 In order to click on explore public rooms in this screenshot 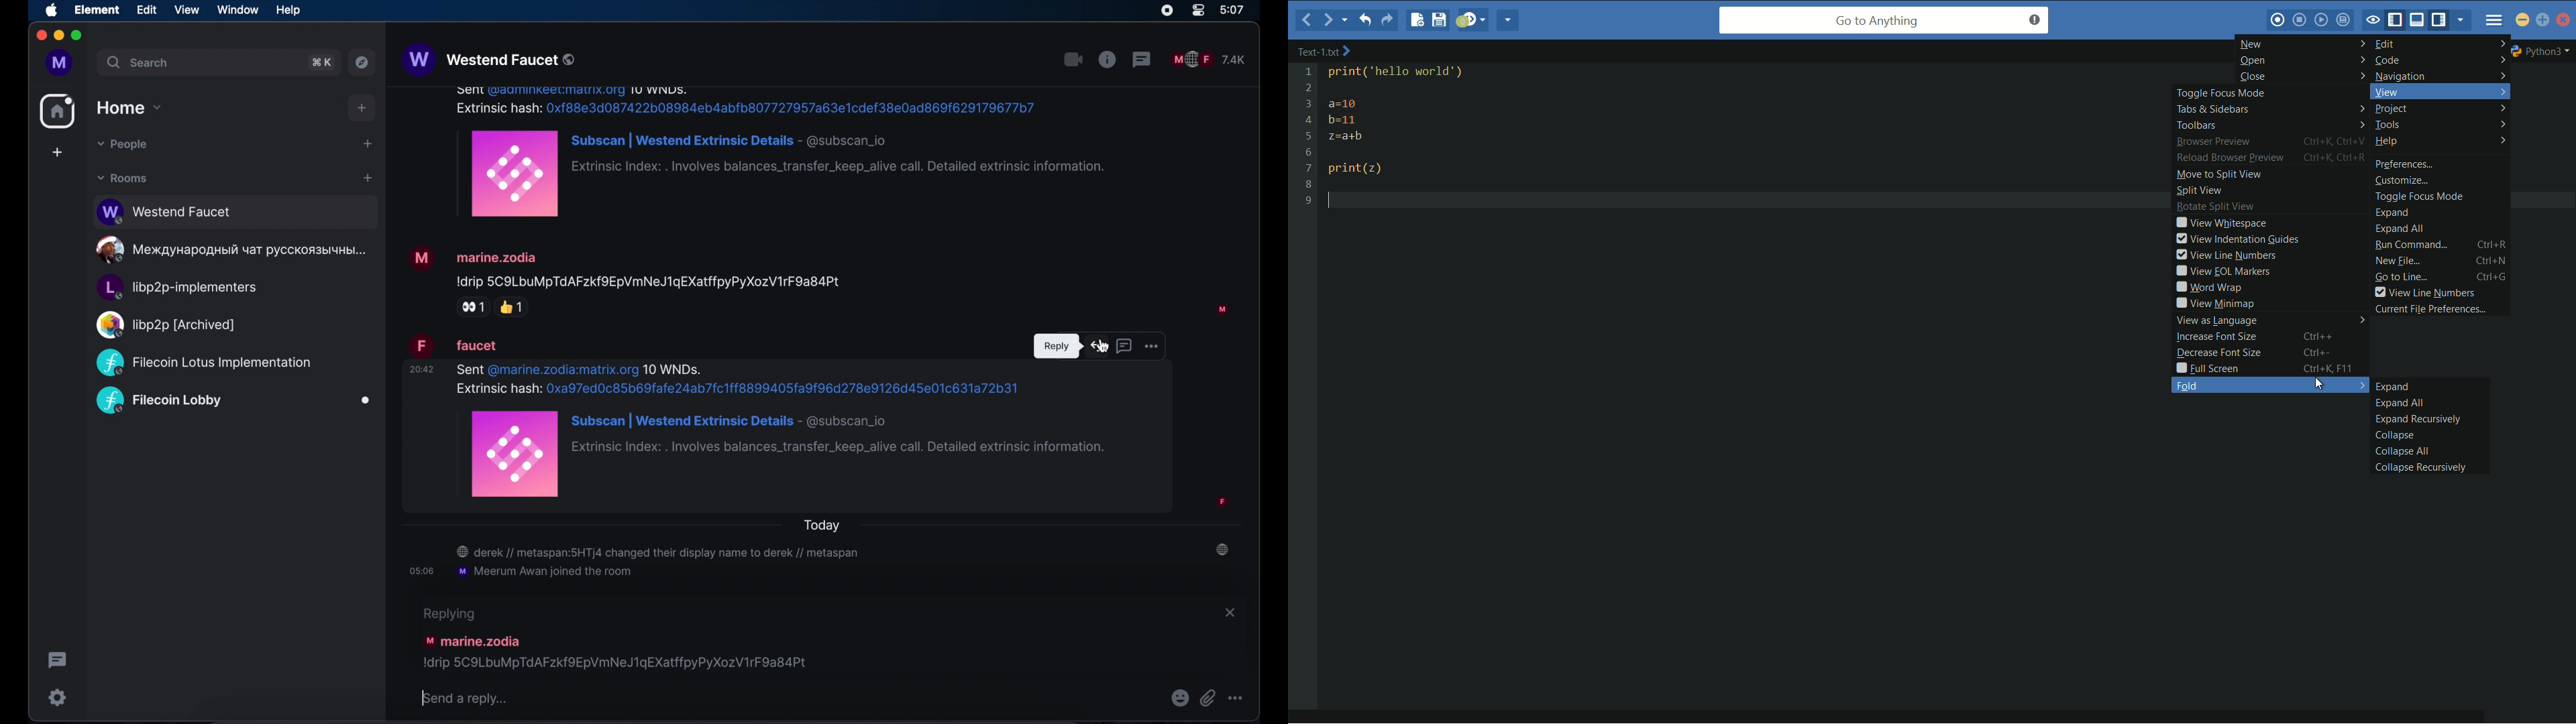, I will do `click(362, 62)`.